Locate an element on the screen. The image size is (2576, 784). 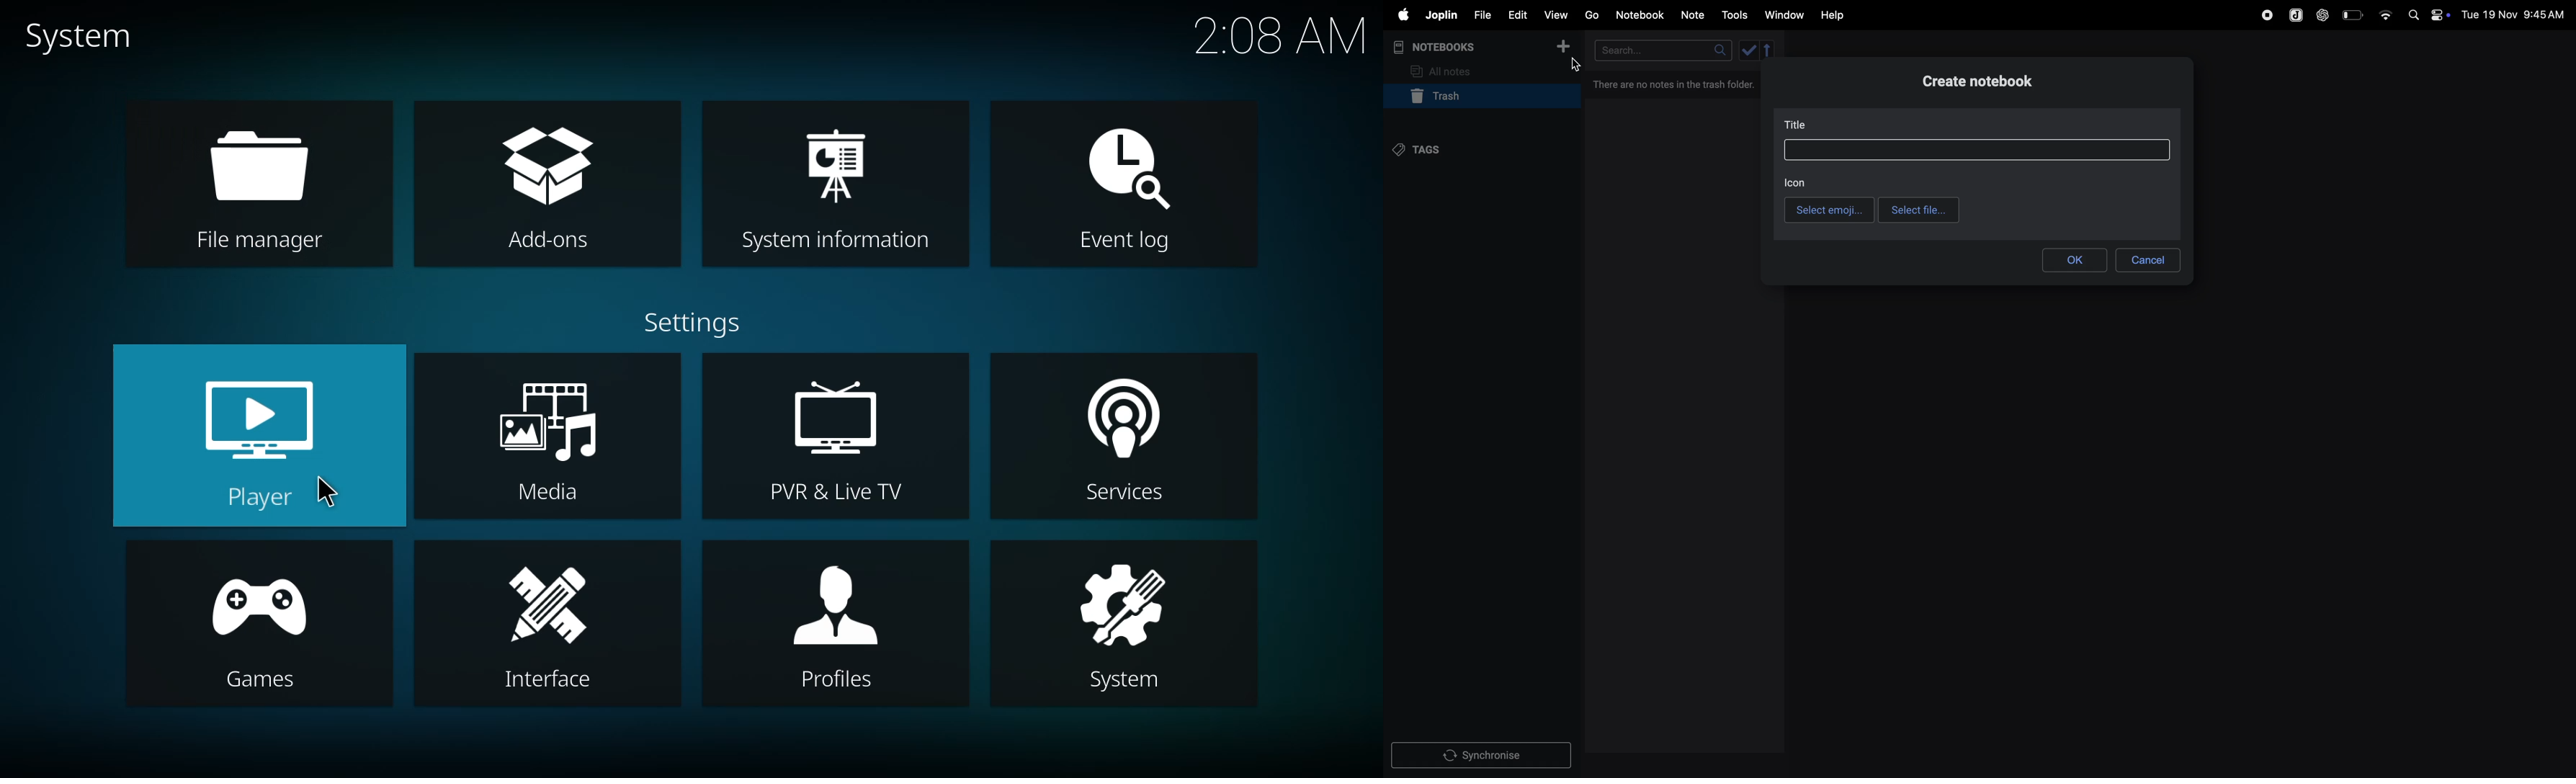
synchronise is located at coordinates (1484, 756).